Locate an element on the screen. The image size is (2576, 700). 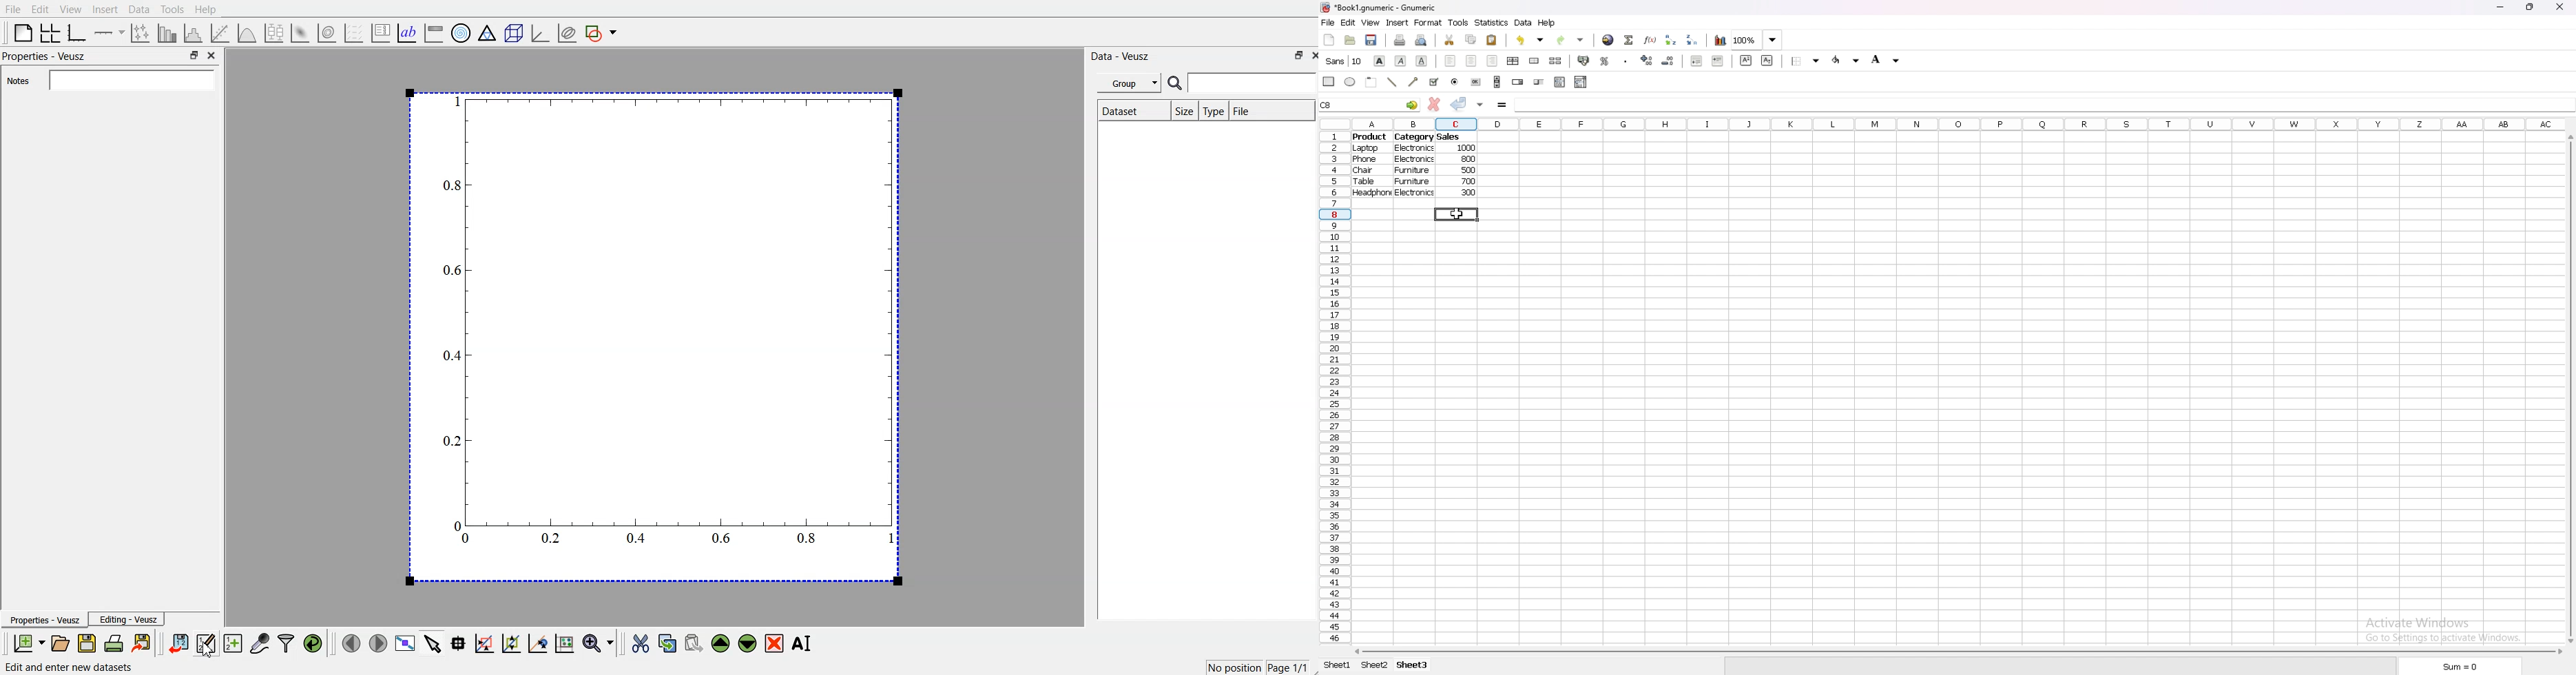
sheet 1 is located at coordinates (1337, 666).